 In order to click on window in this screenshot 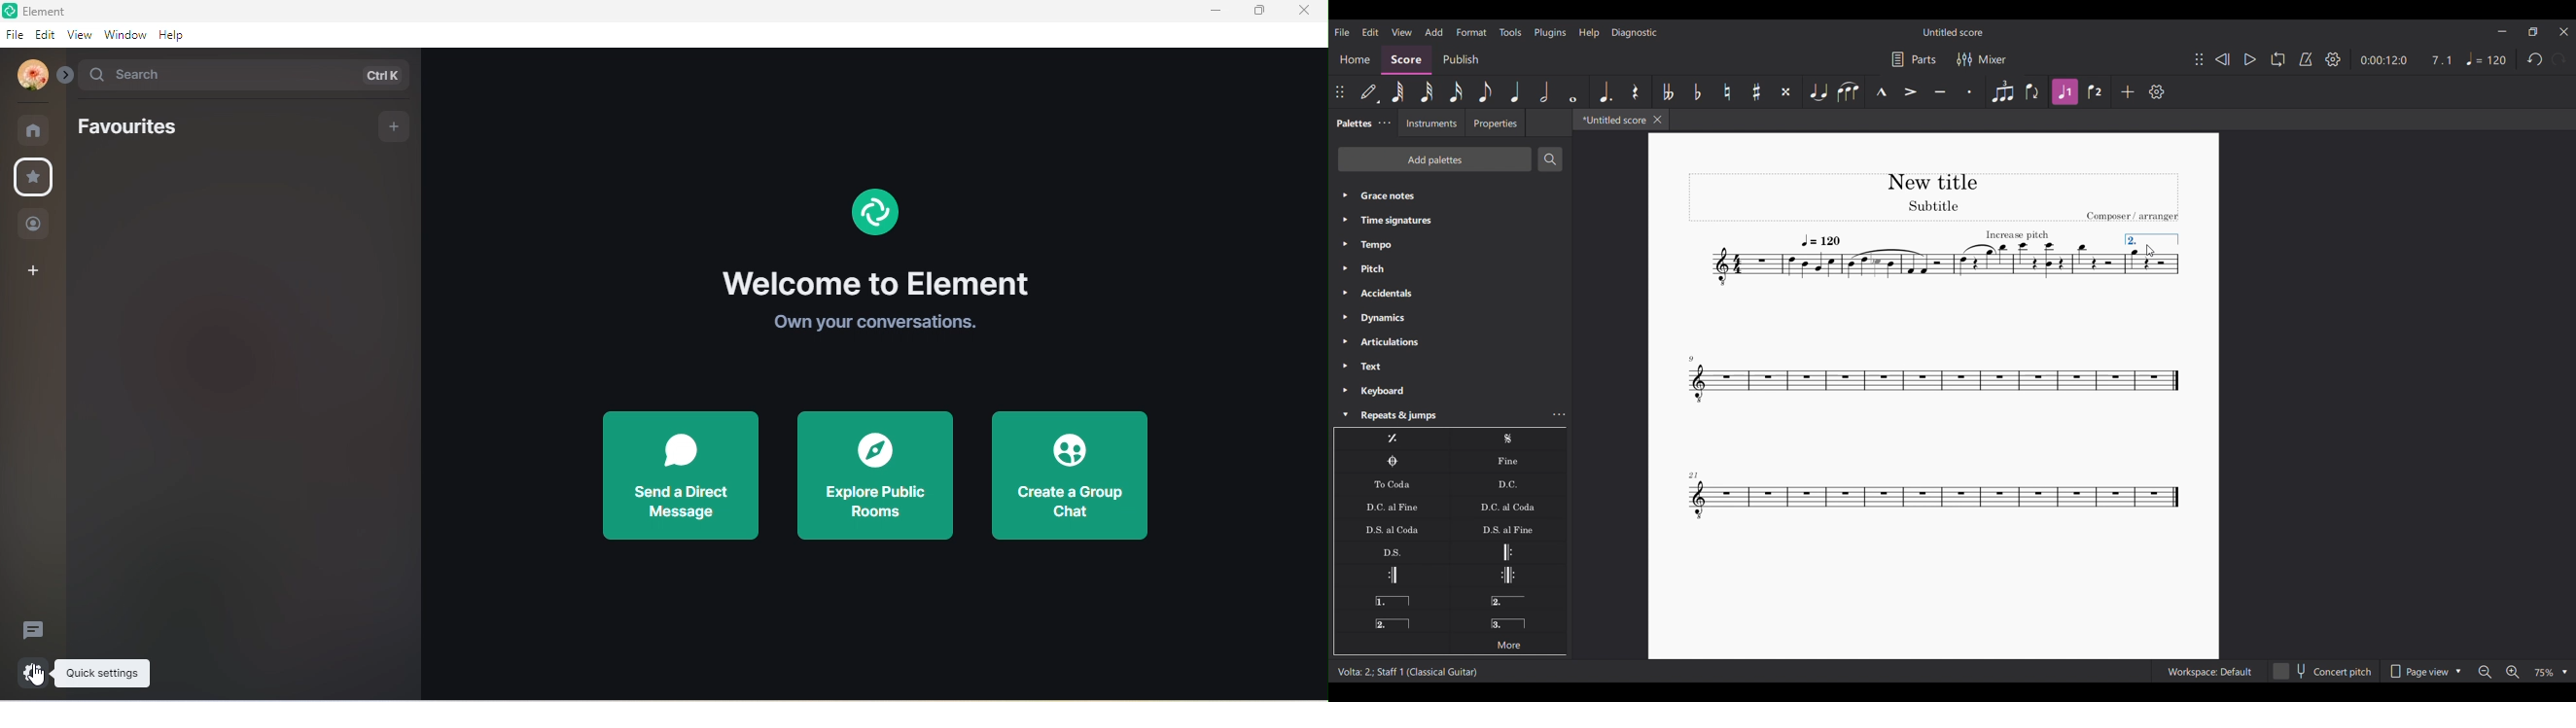, I will do `click(125, 34)`.